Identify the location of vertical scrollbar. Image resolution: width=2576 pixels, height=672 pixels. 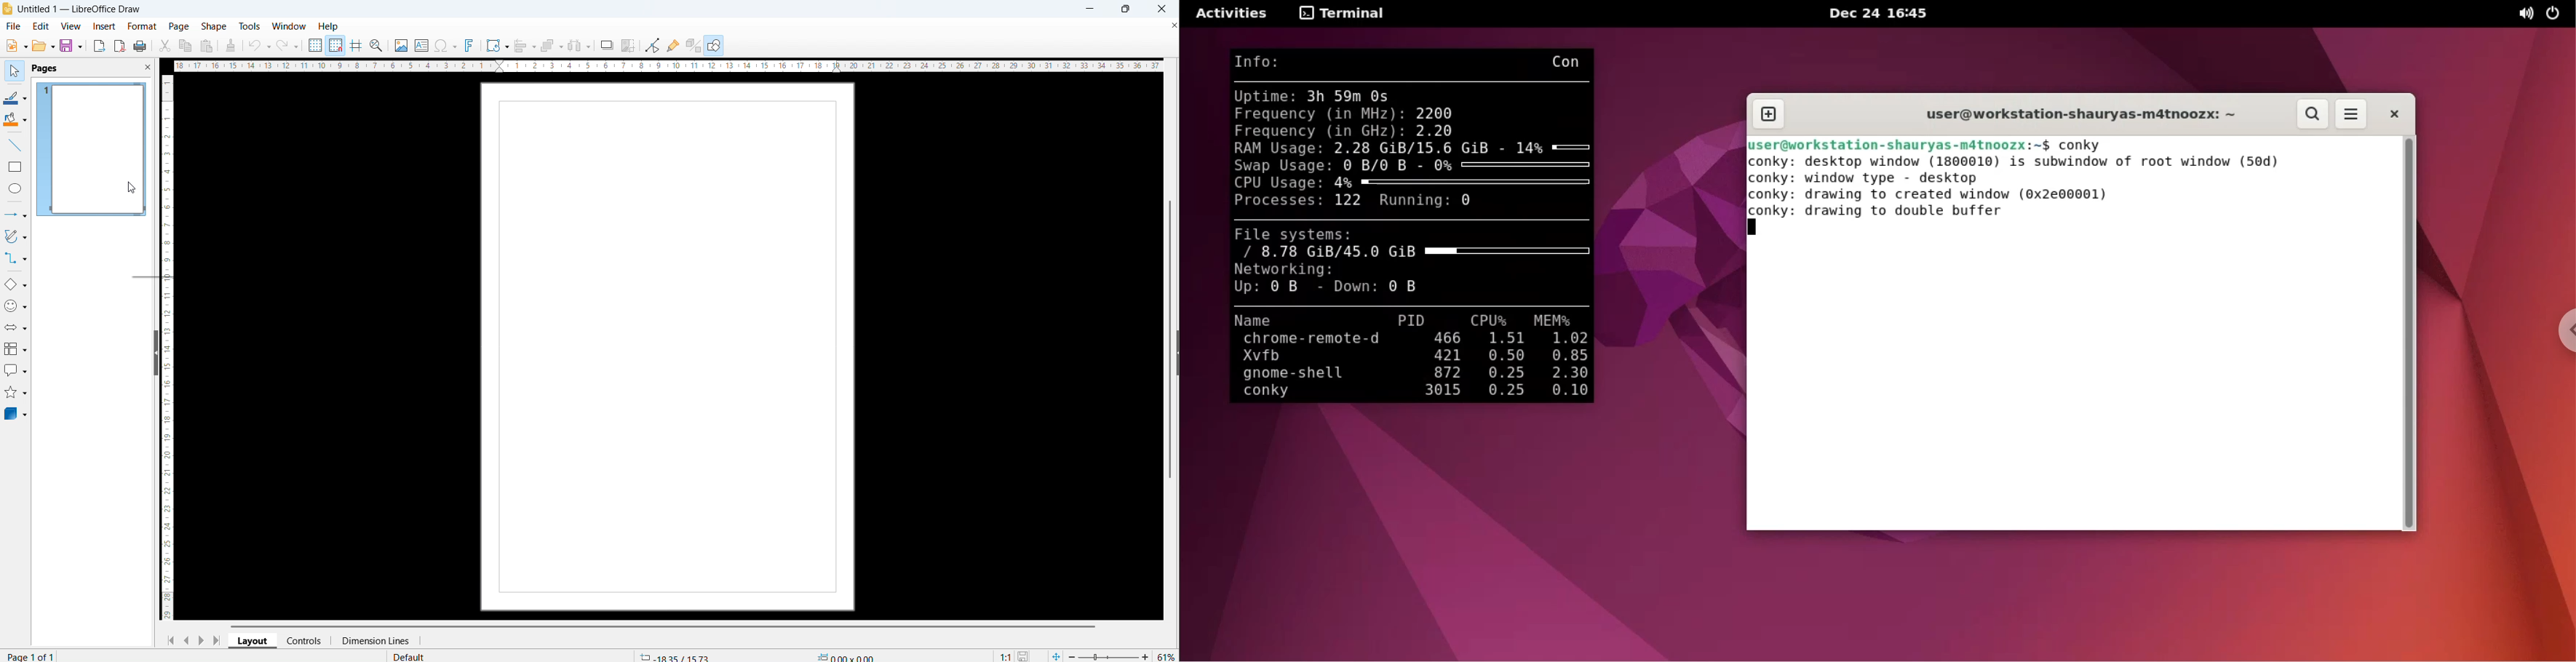
(1170, 340).